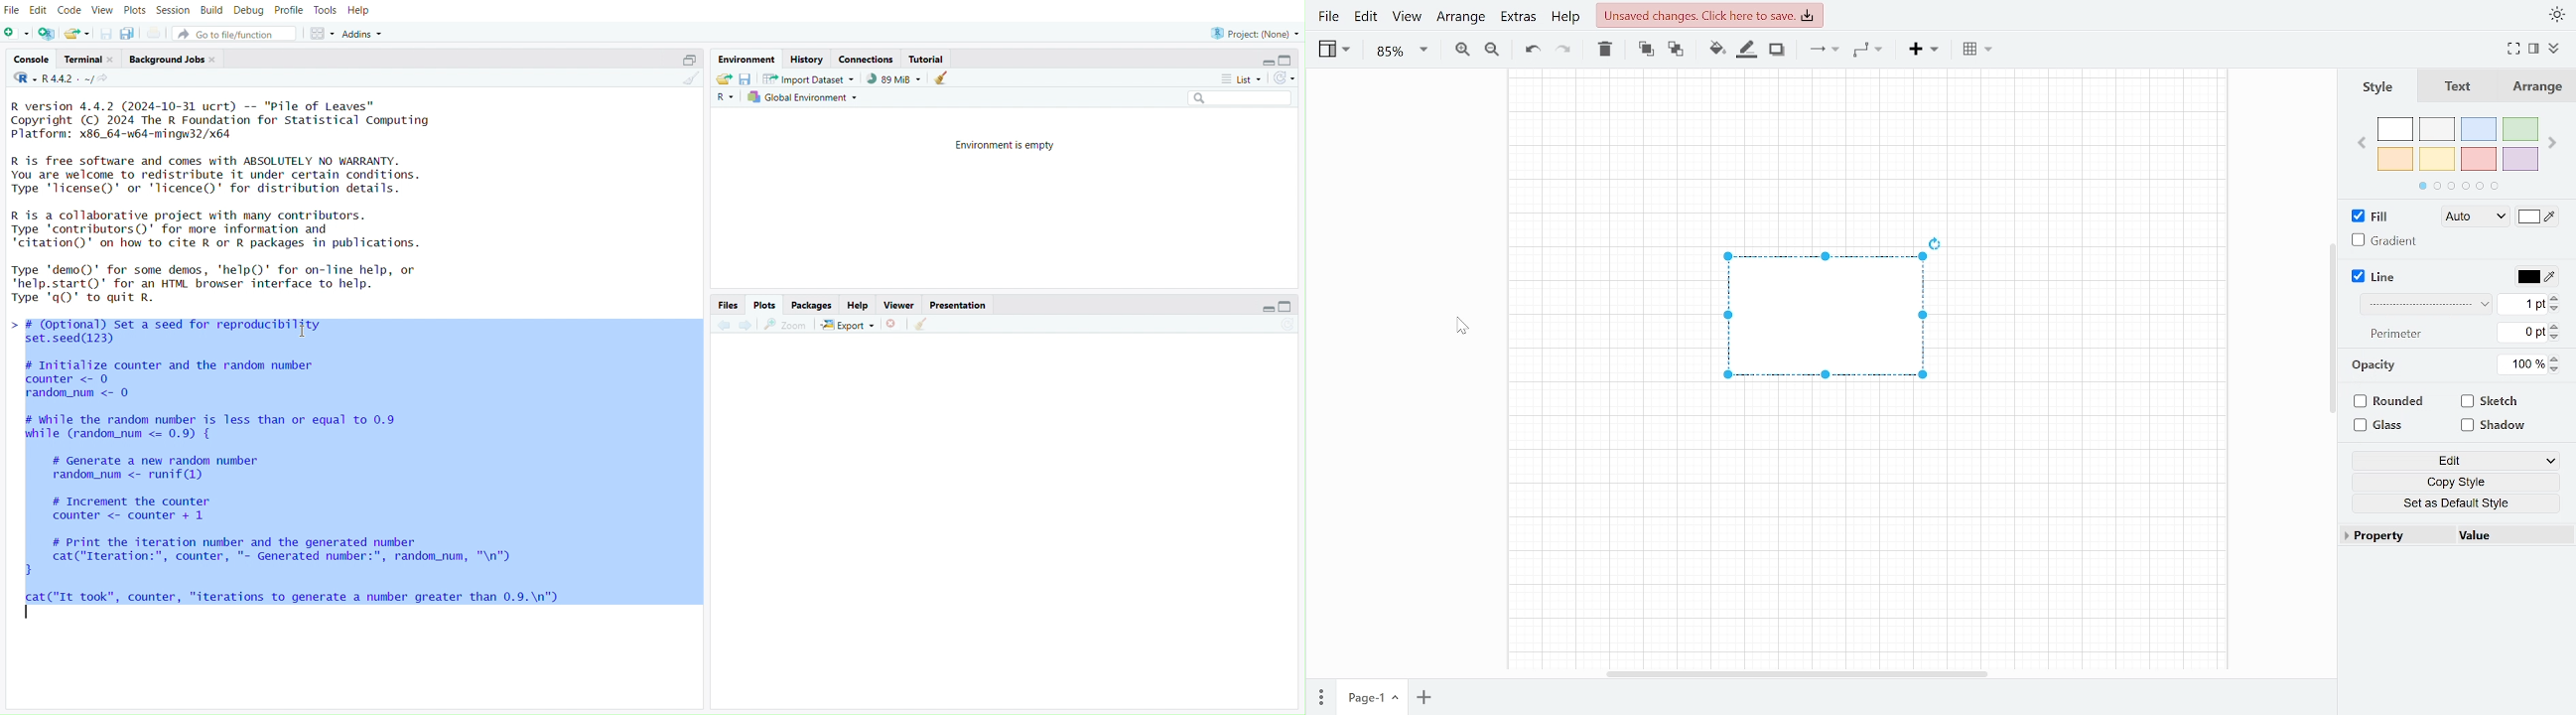 The height and width of the screenshot is (728, 2576). What do you see at coordinates (1716, 51) in the screenshot?
I see `Fill color` at bounding box center [1716, 51].